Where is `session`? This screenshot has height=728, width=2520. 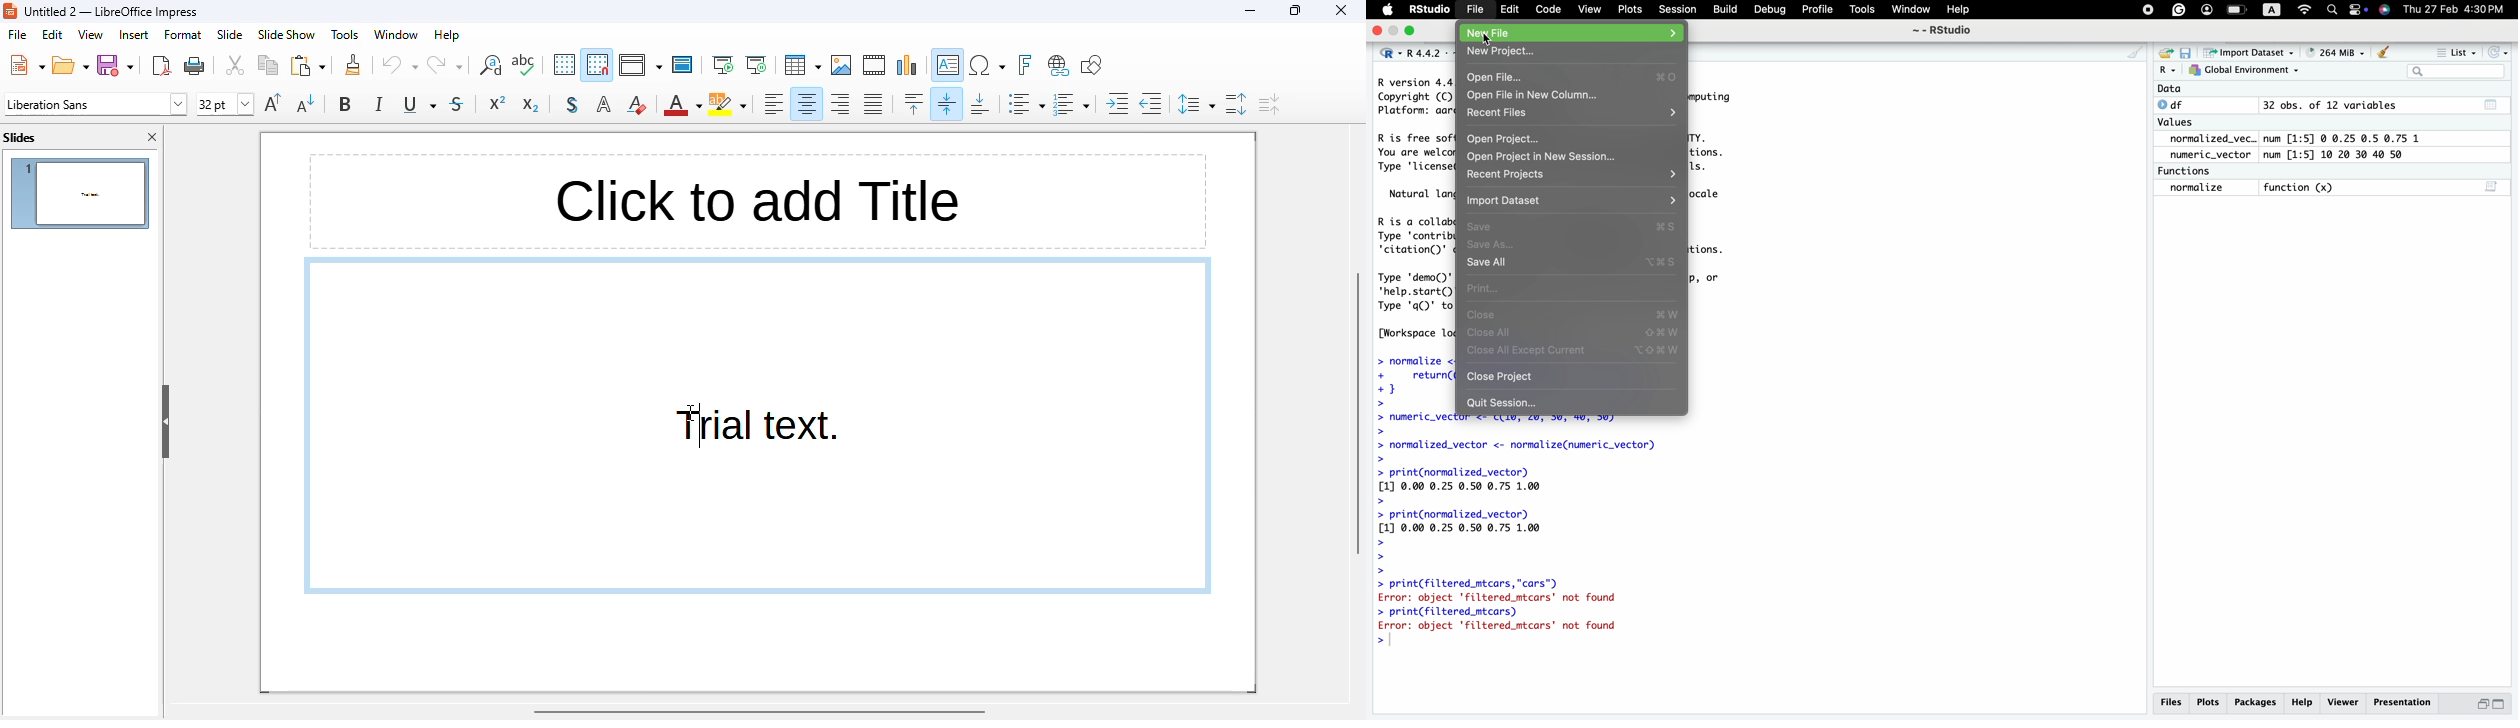 session is located at coordinates (1676, 10).